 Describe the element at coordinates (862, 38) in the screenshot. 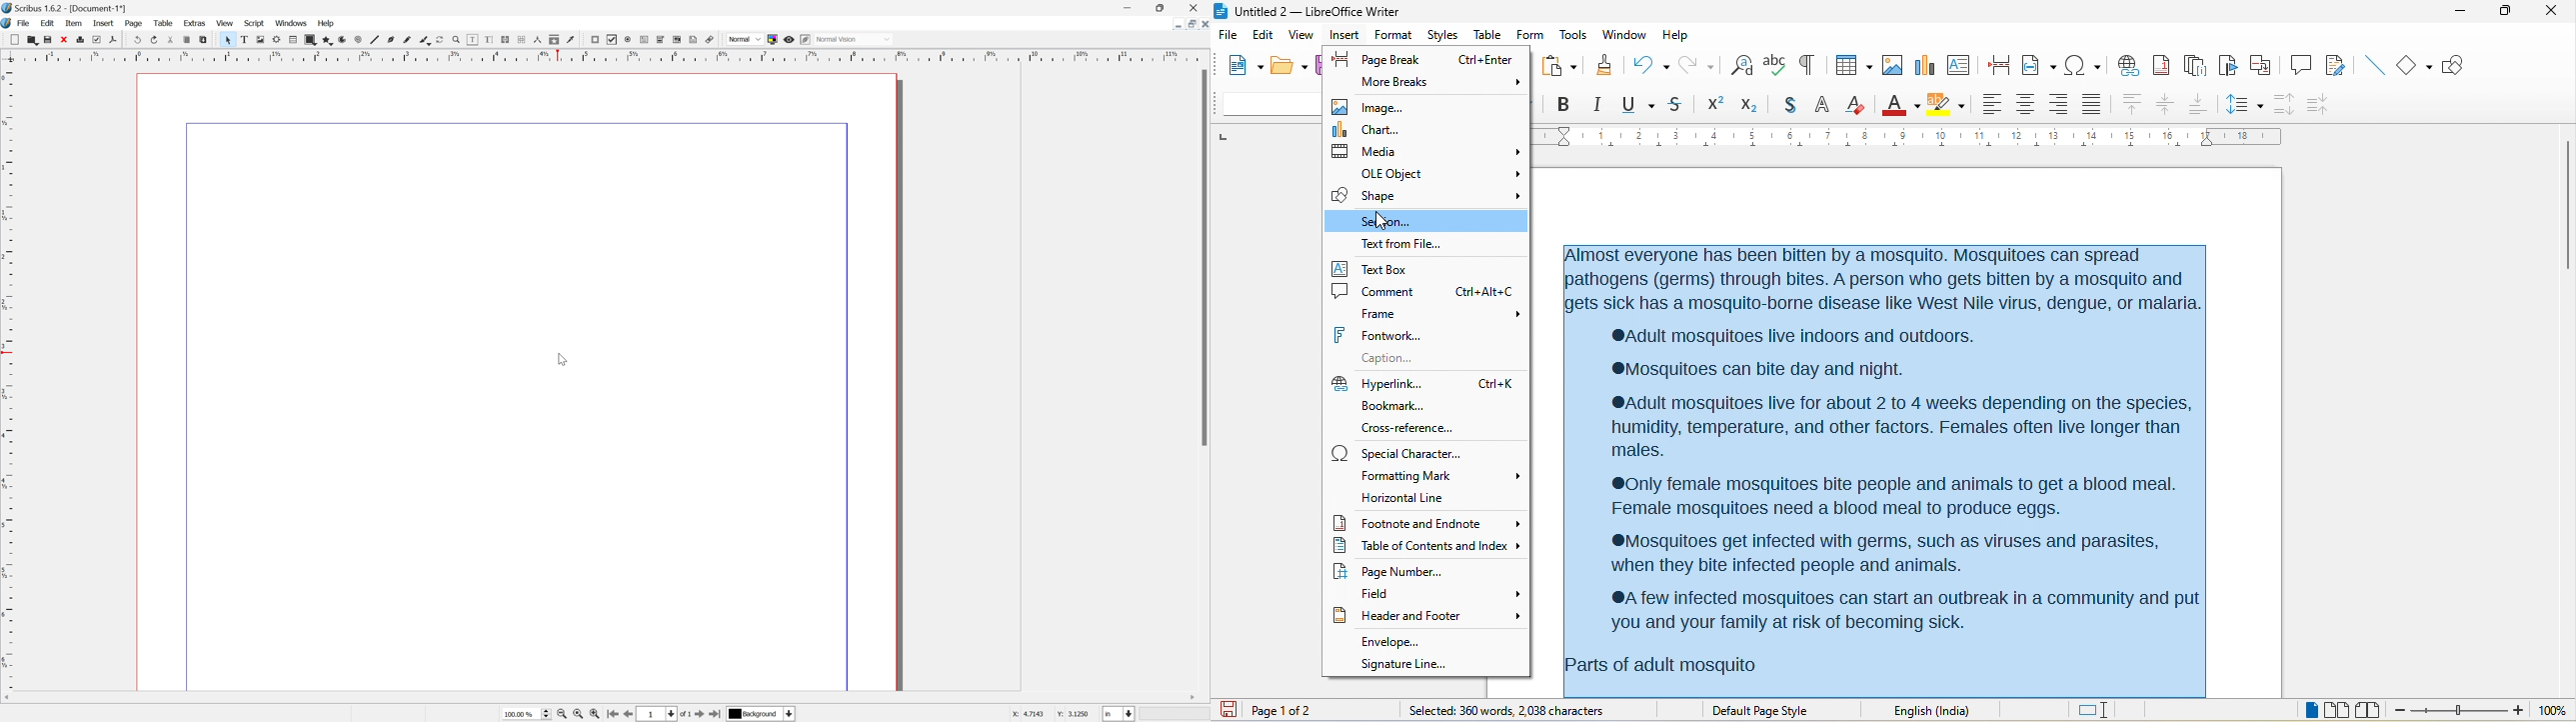

I see `Normal vision` at that location.